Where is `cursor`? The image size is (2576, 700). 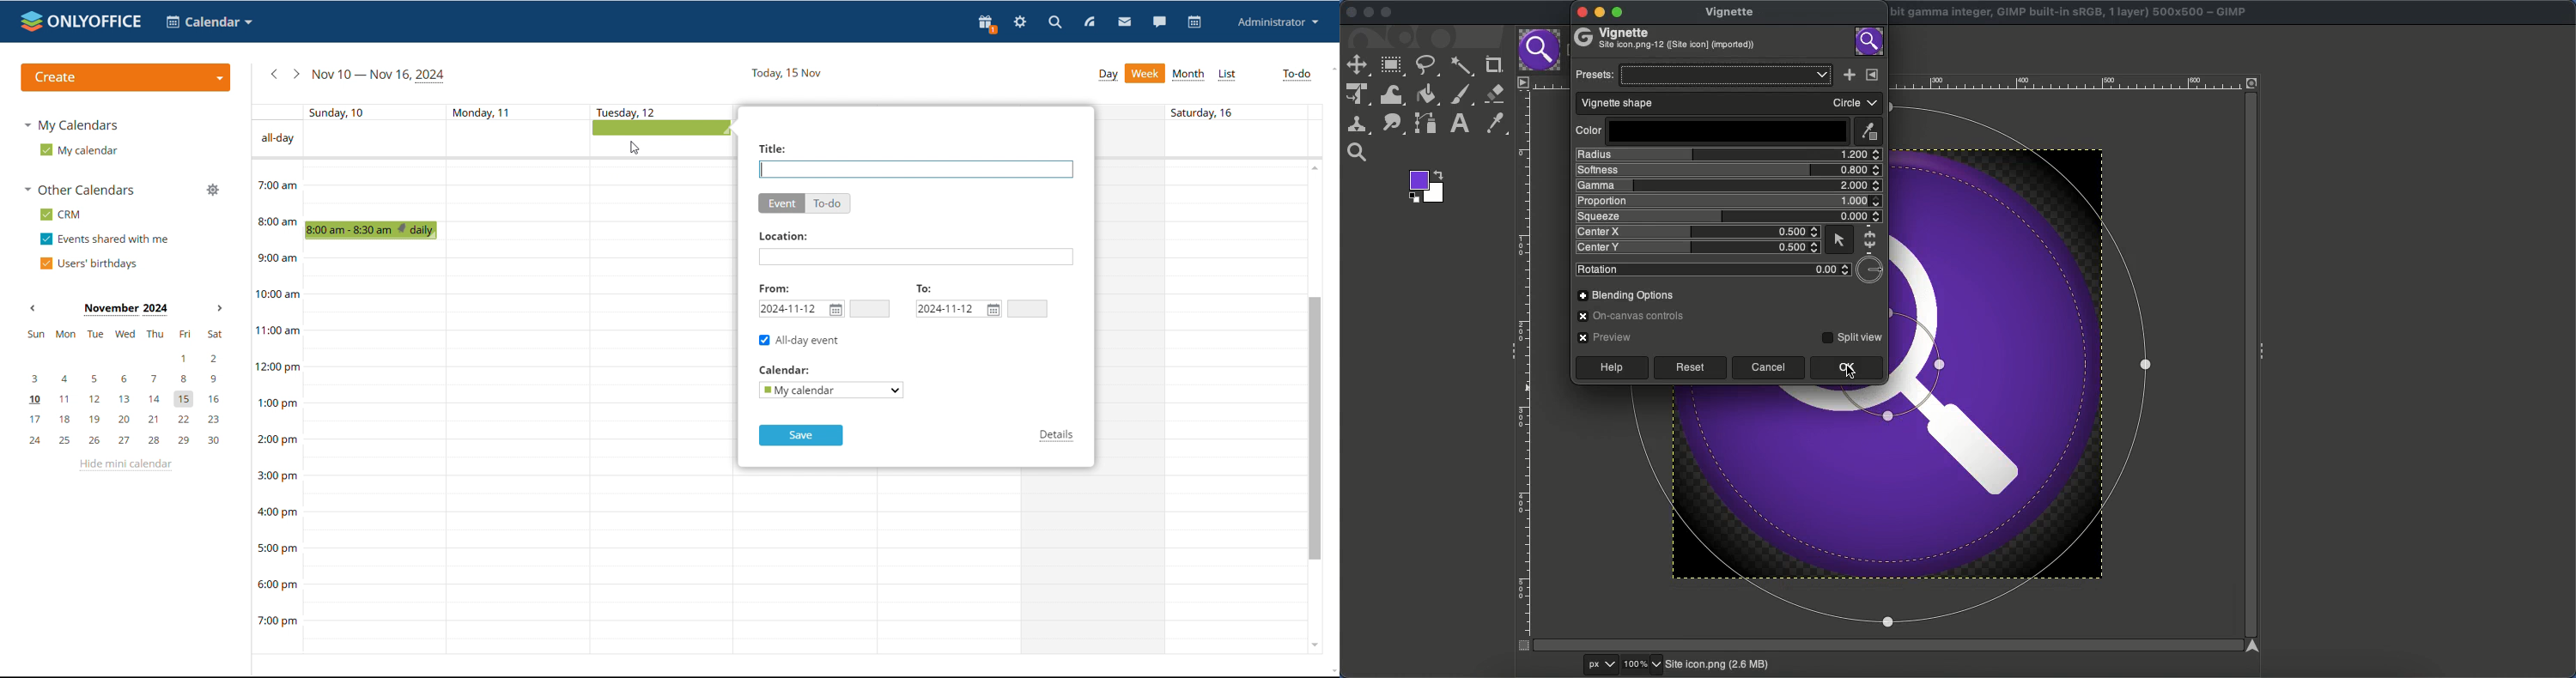
cursor is located at coordinates (640, 148).